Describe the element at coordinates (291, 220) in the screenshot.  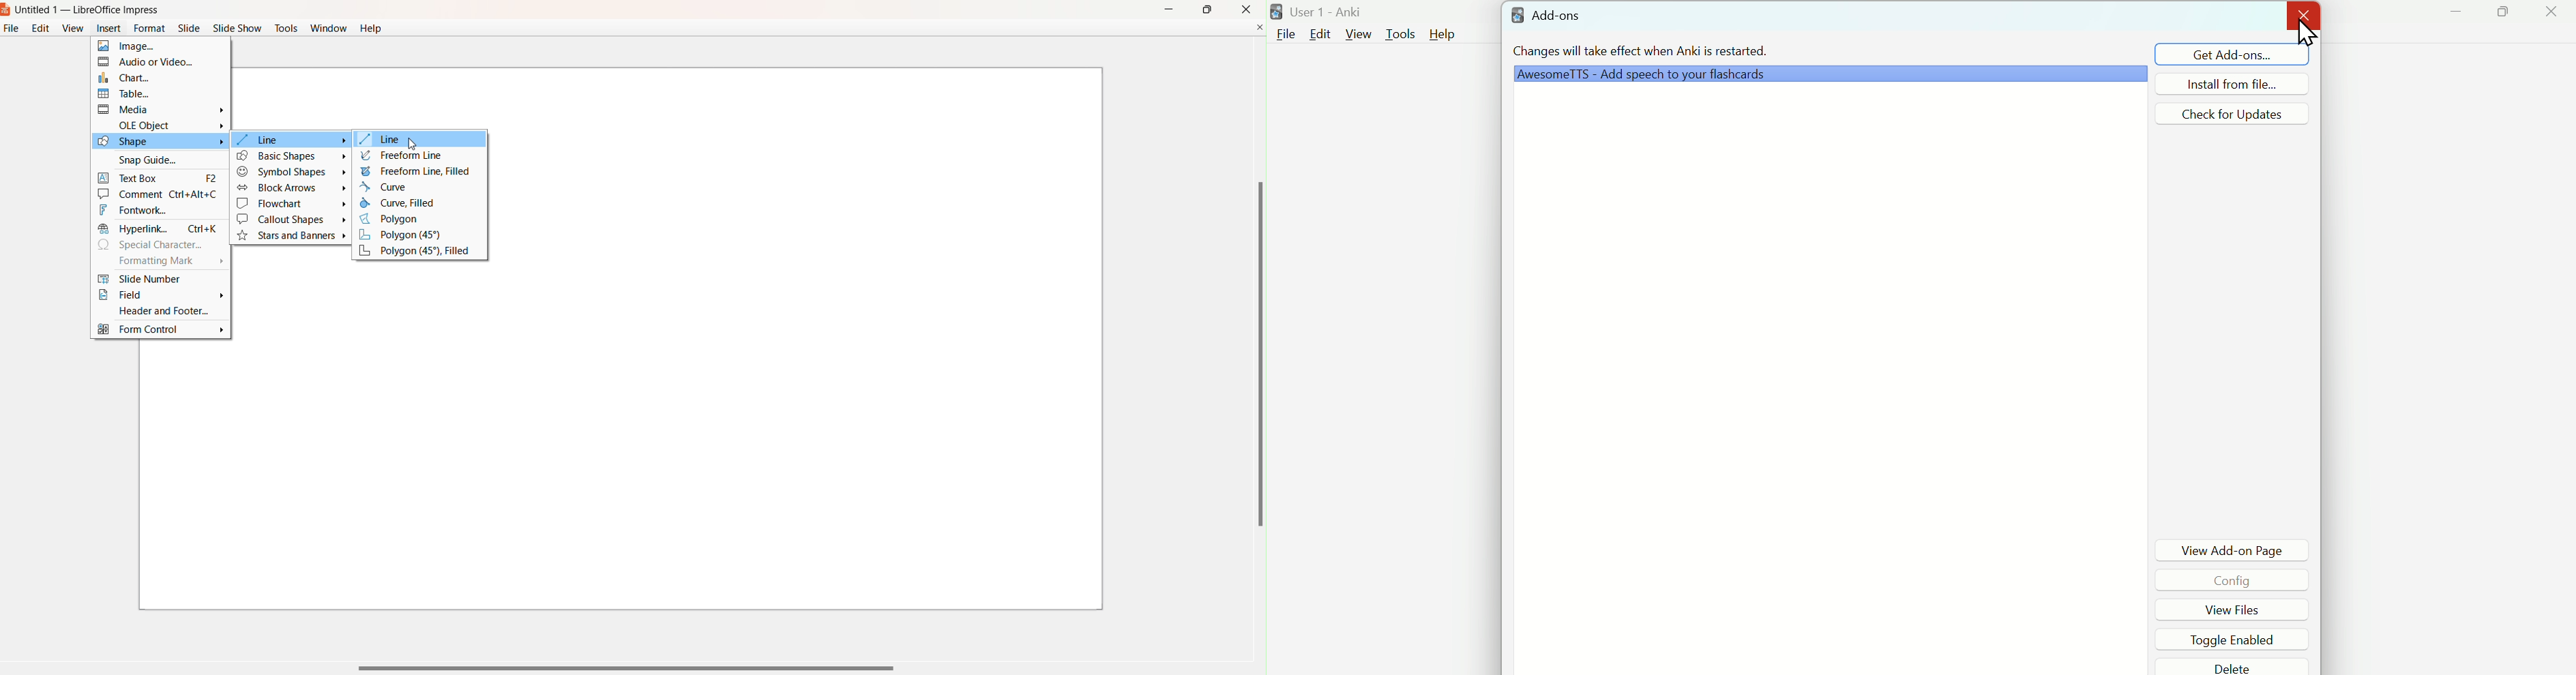
I see `Callout Shapes` at that location.